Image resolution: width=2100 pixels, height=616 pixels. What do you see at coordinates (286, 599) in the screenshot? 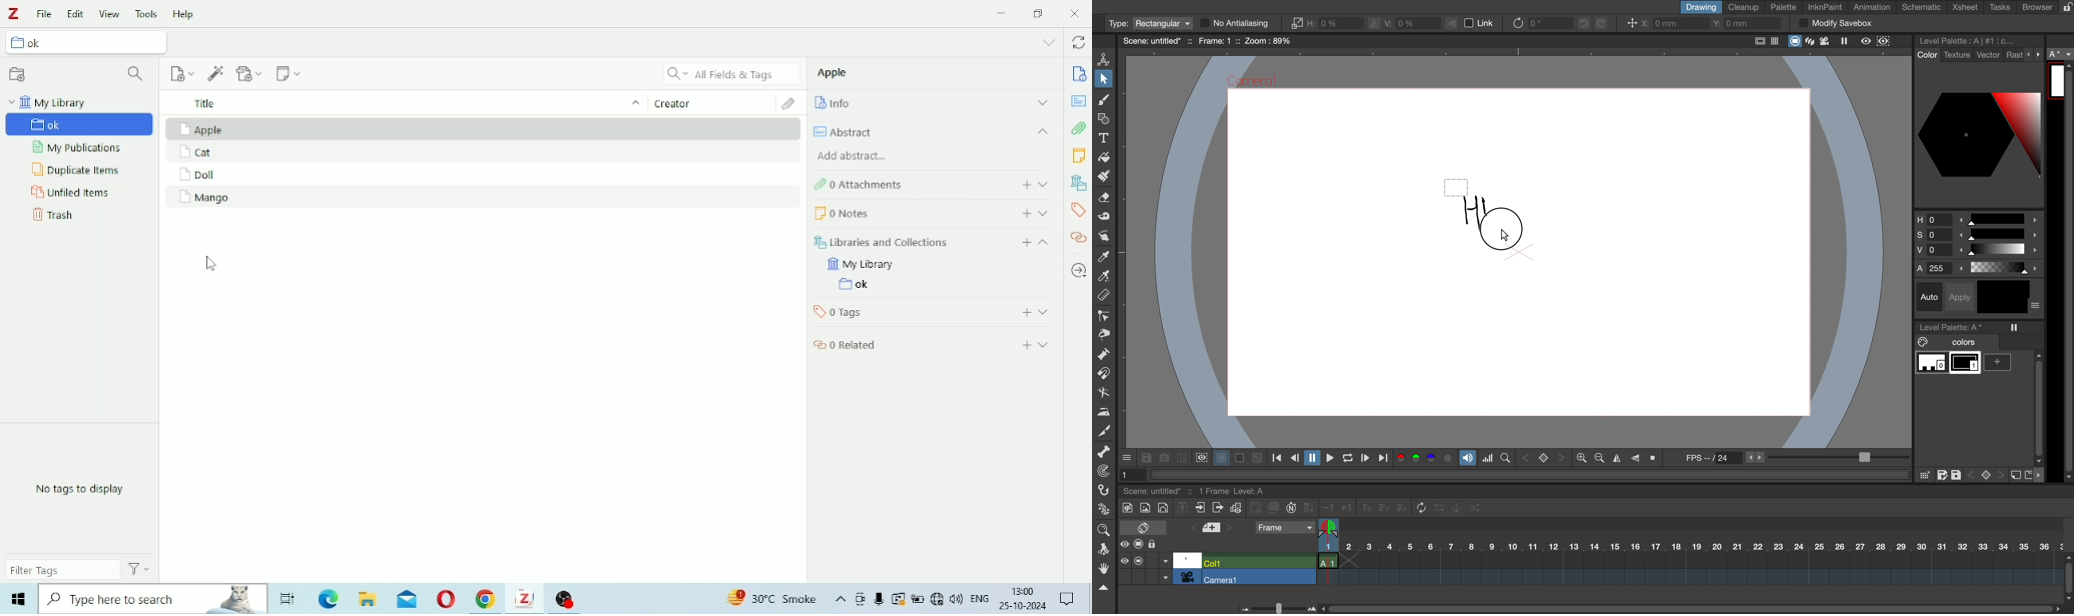
I see `` at bounding box center [286, 599].